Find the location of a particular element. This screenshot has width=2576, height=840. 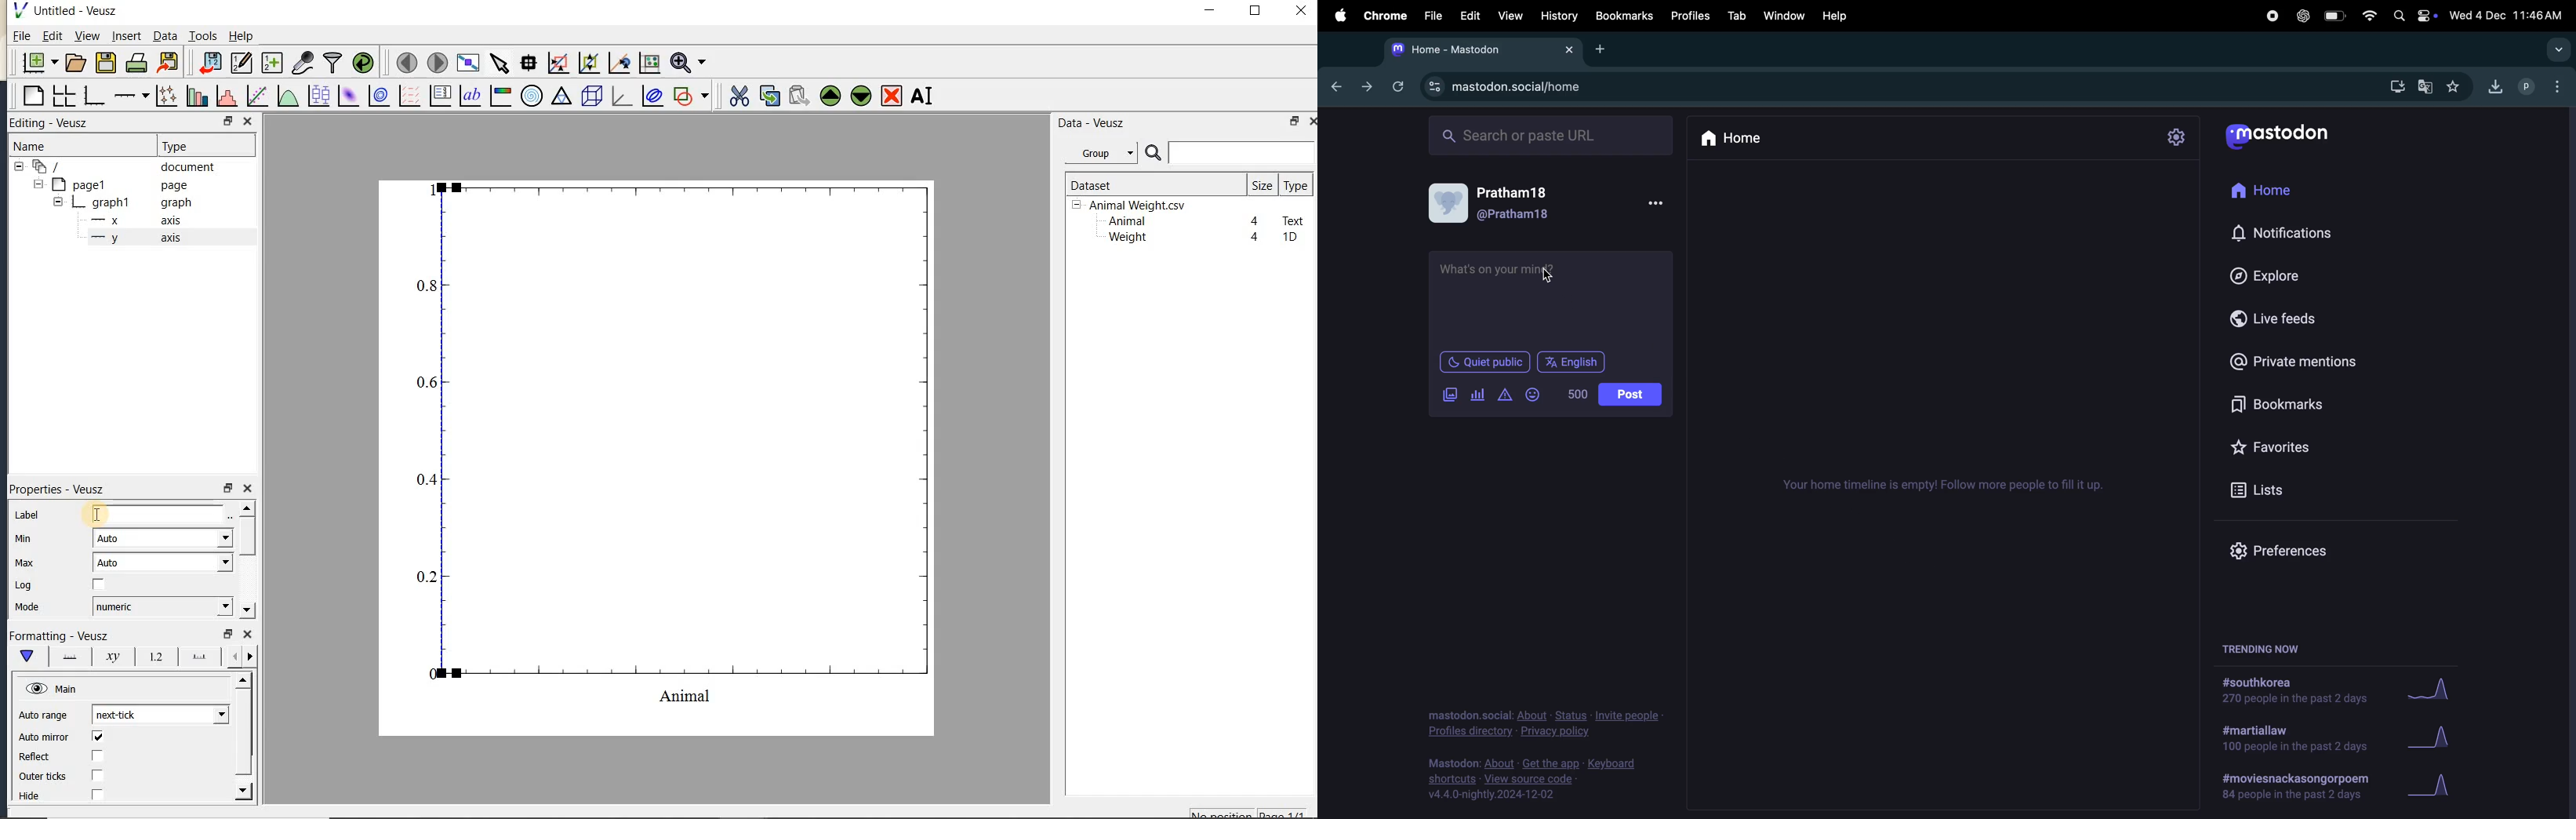

 is located at coordinates (2546, 48).